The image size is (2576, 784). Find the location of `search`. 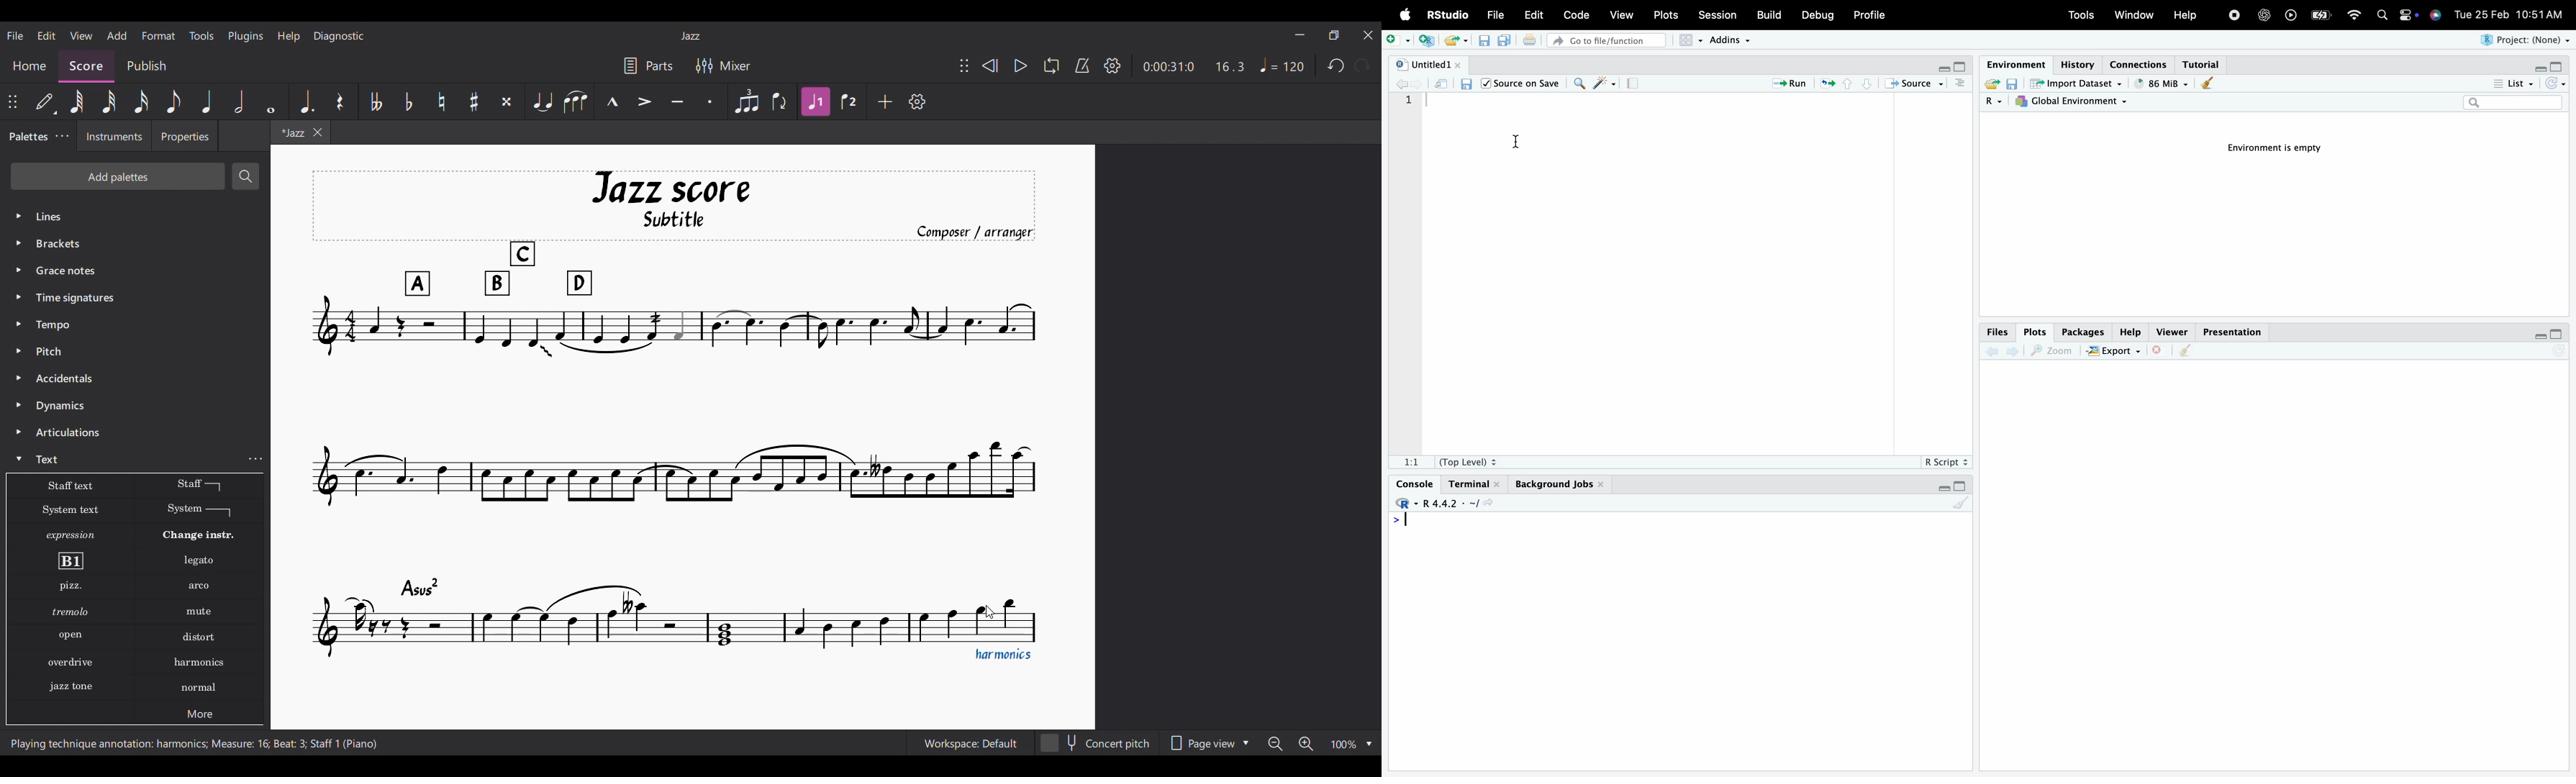

search is located at coordinates (1580, 85).